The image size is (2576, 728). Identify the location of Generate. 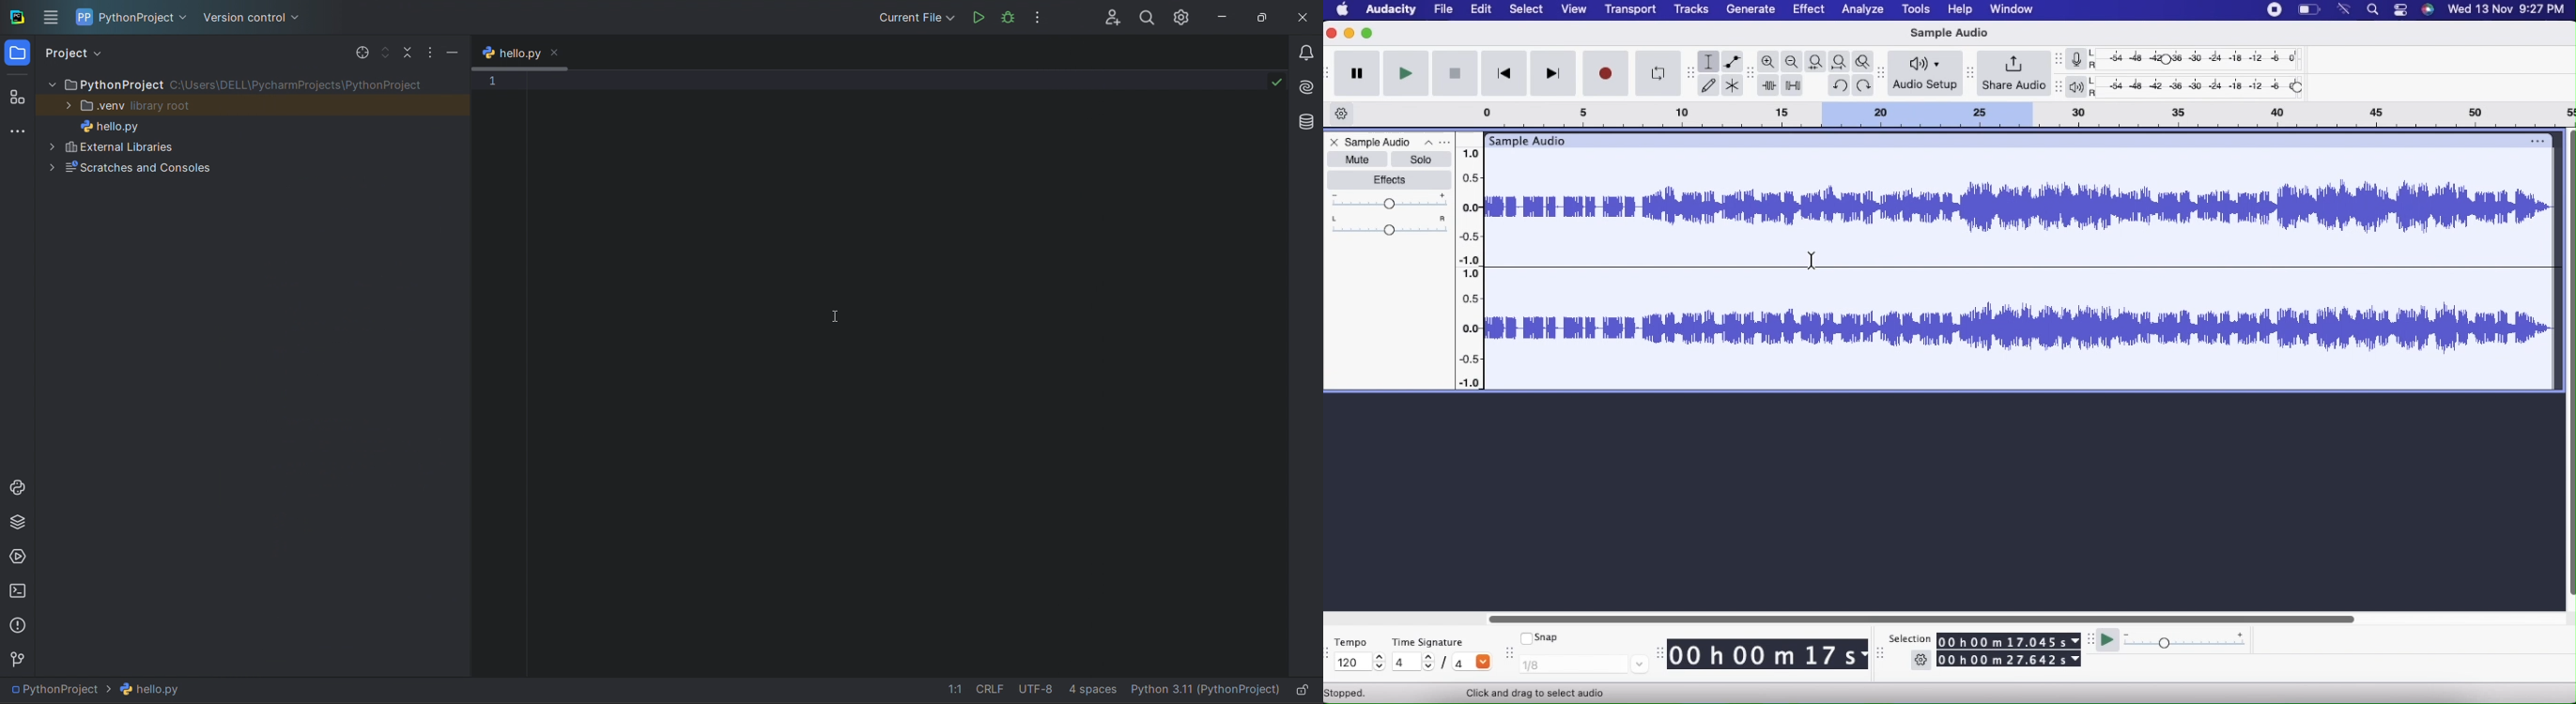
(1752, 8).